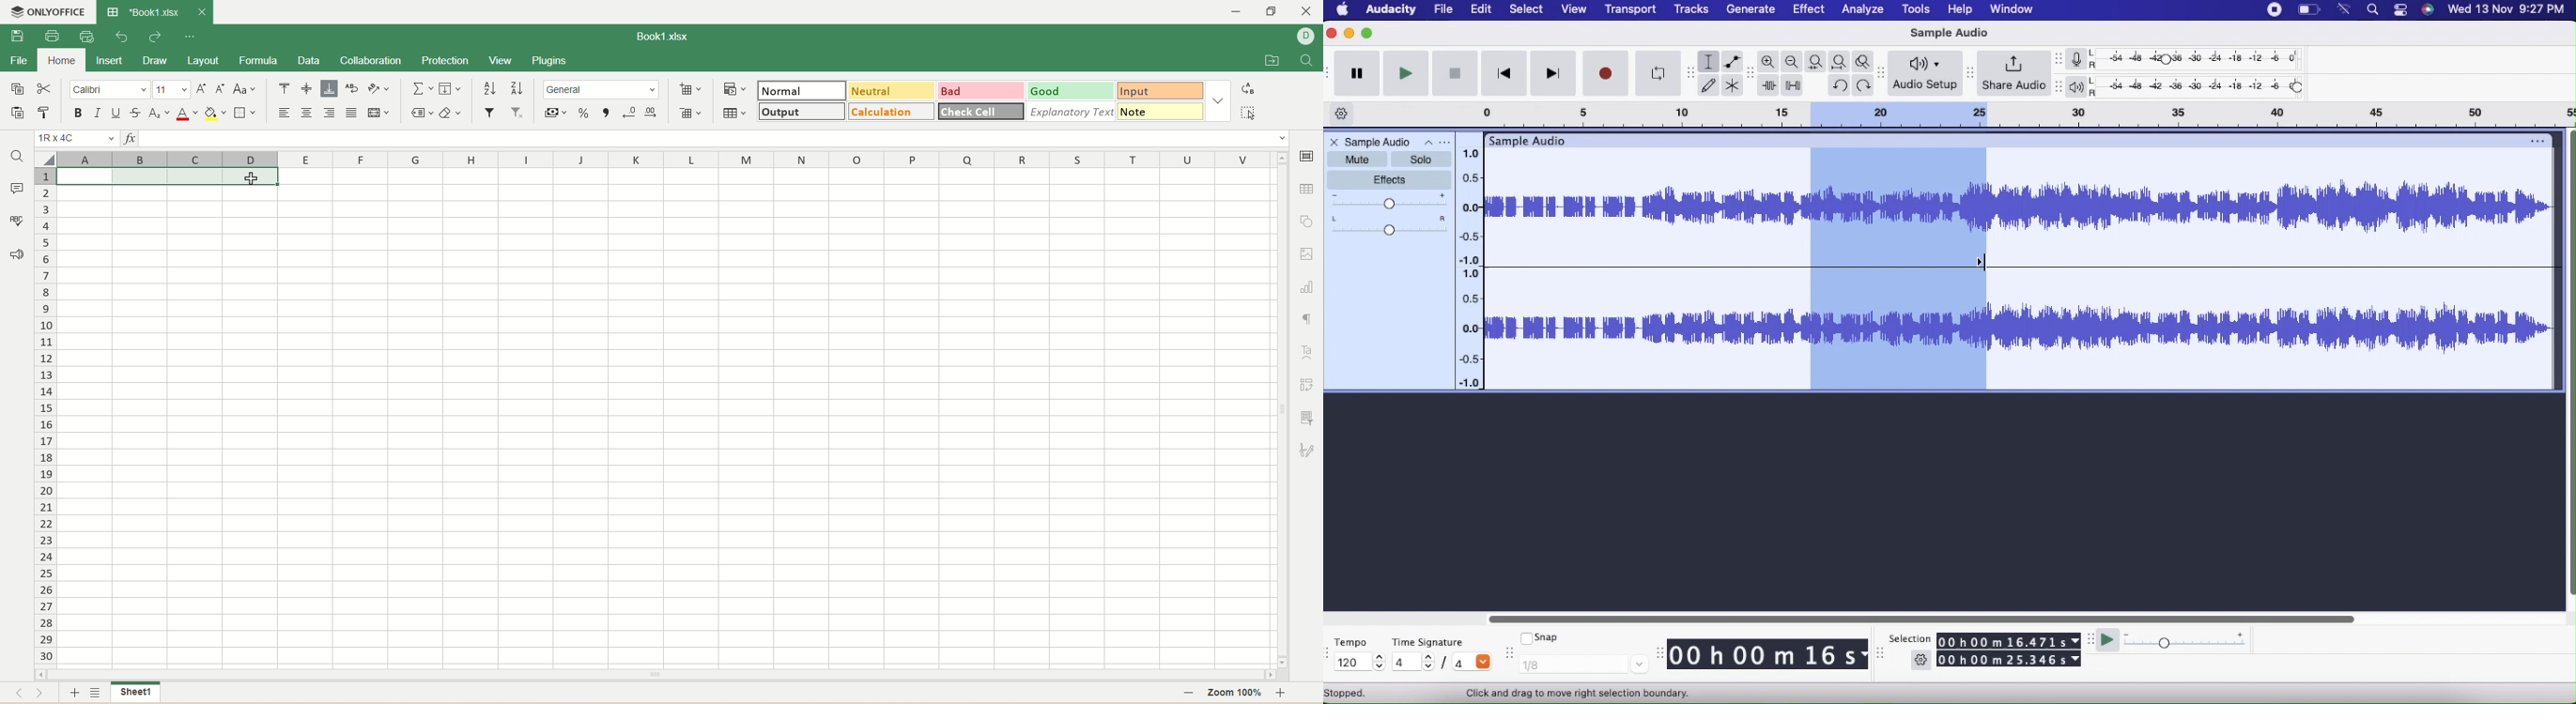  I want to click on Home, so click(1343, 8).